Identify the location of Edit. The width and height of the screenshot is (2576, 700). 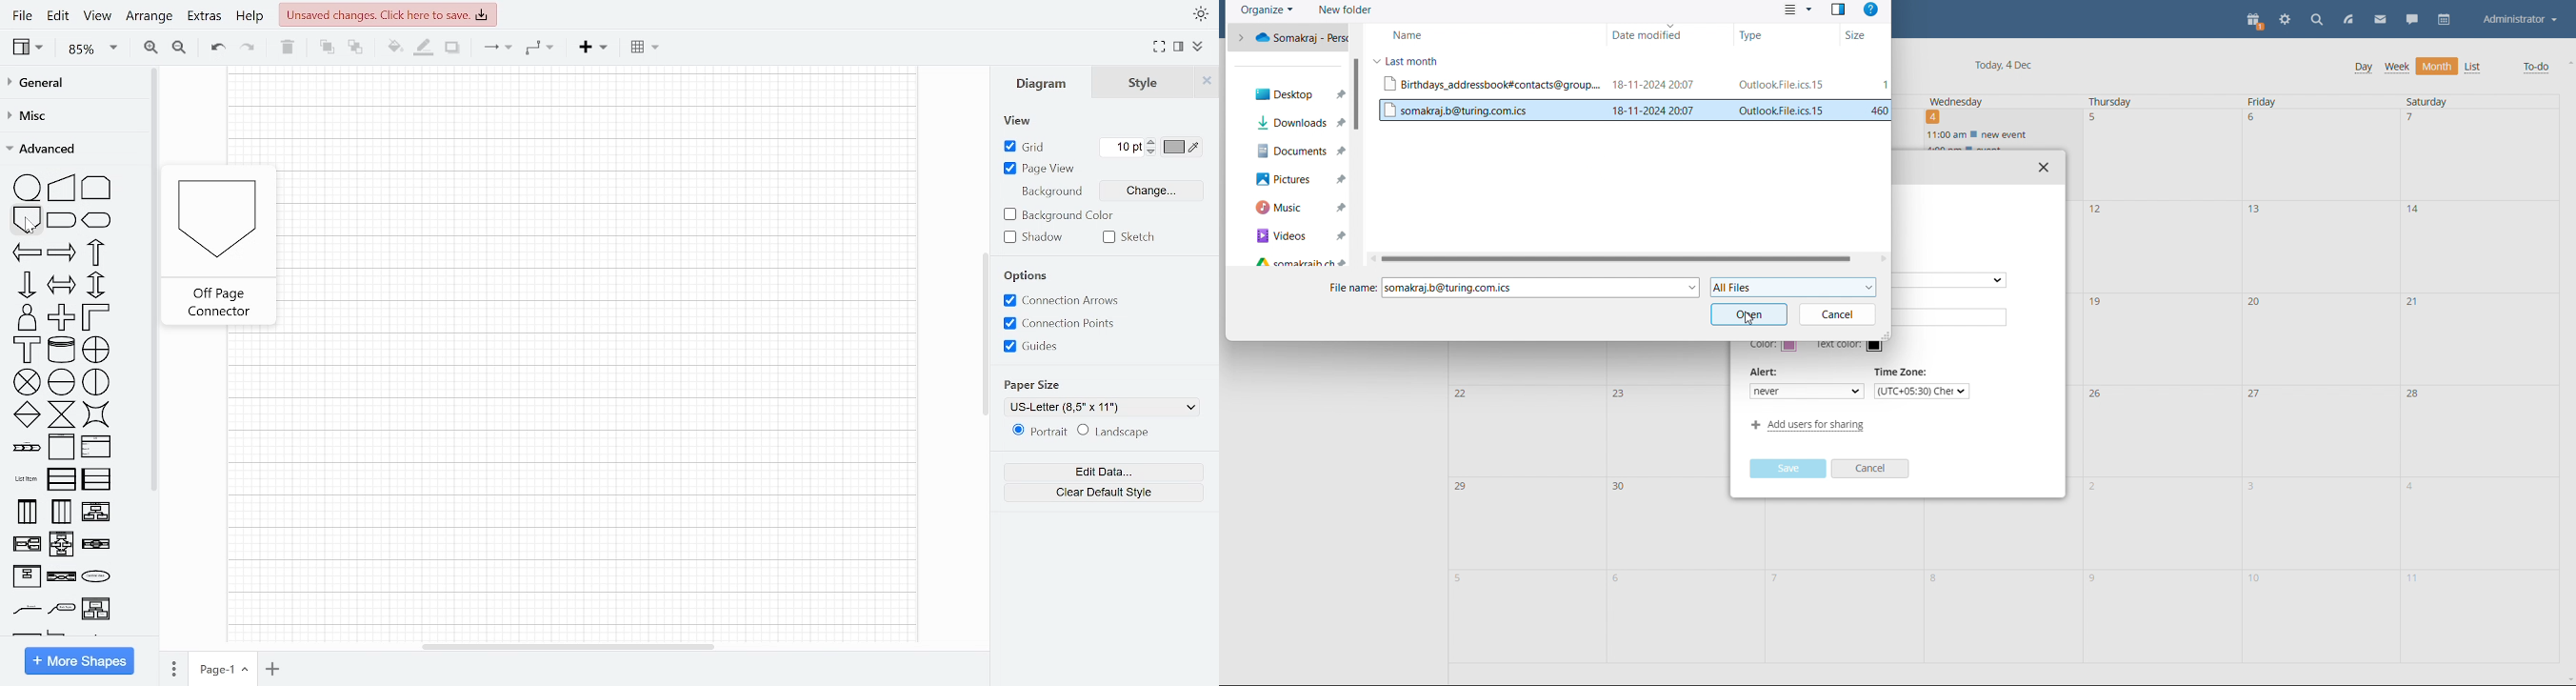
(59, 16).